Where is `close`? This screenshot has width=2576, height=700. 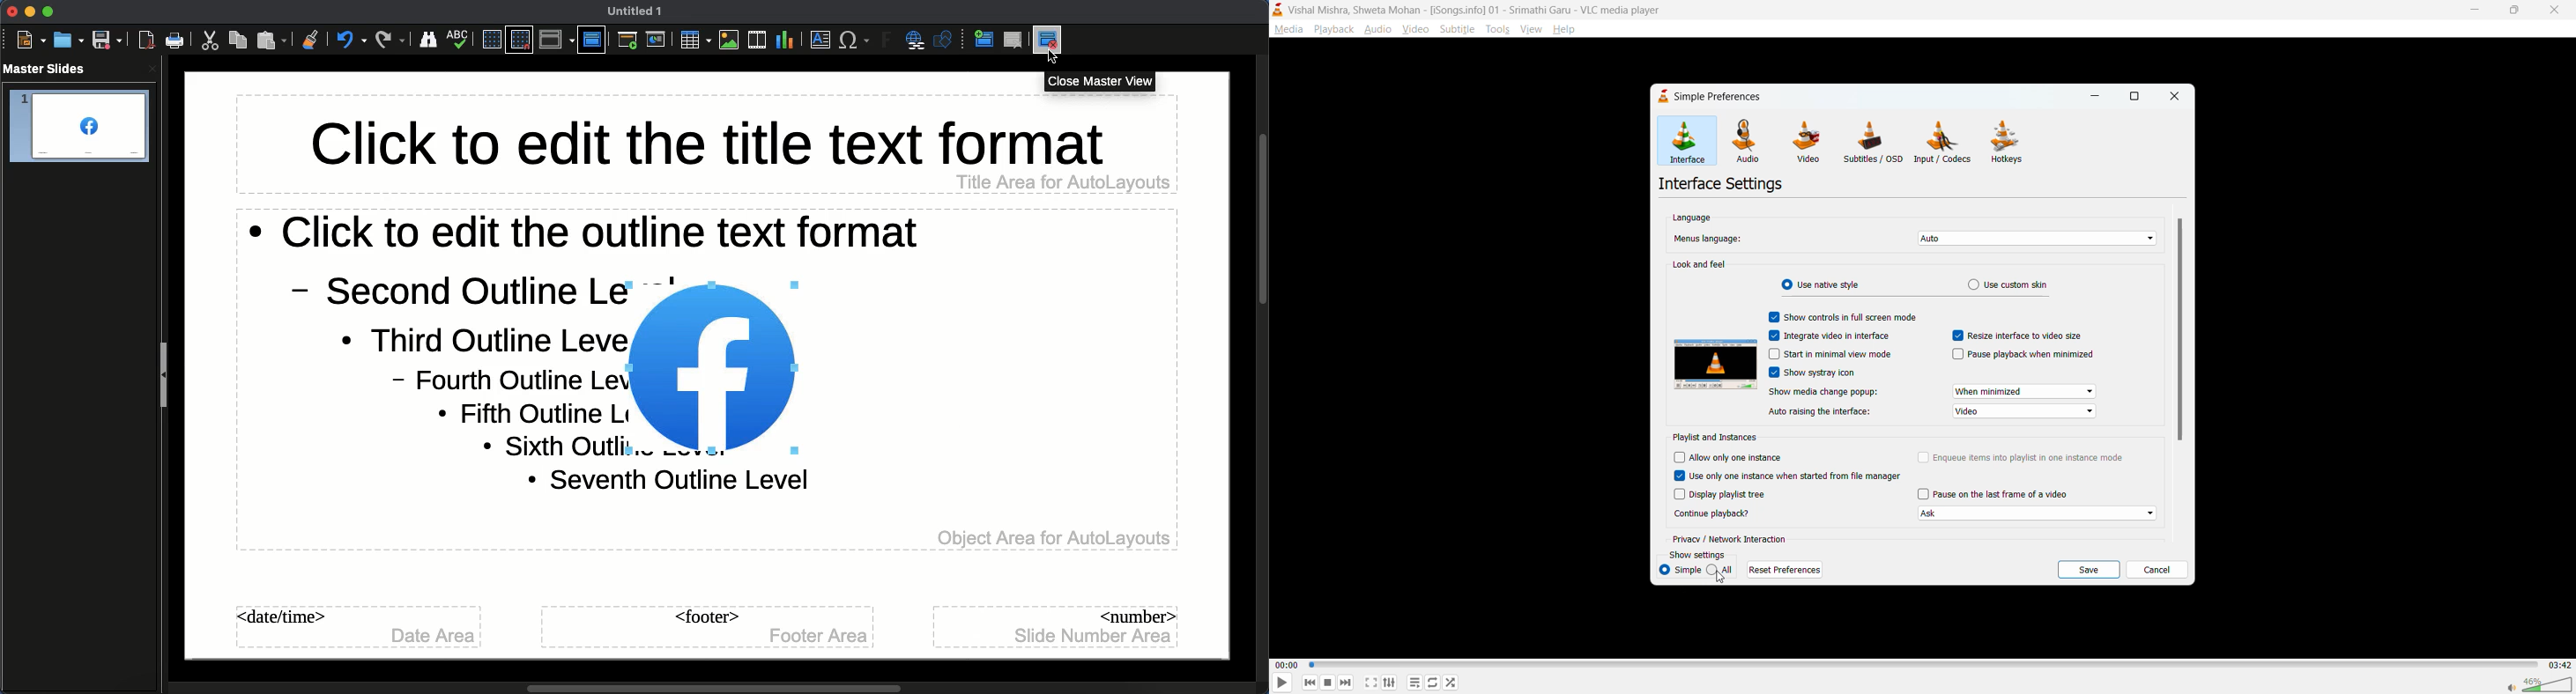 close is located at coordinates (2173, 97).